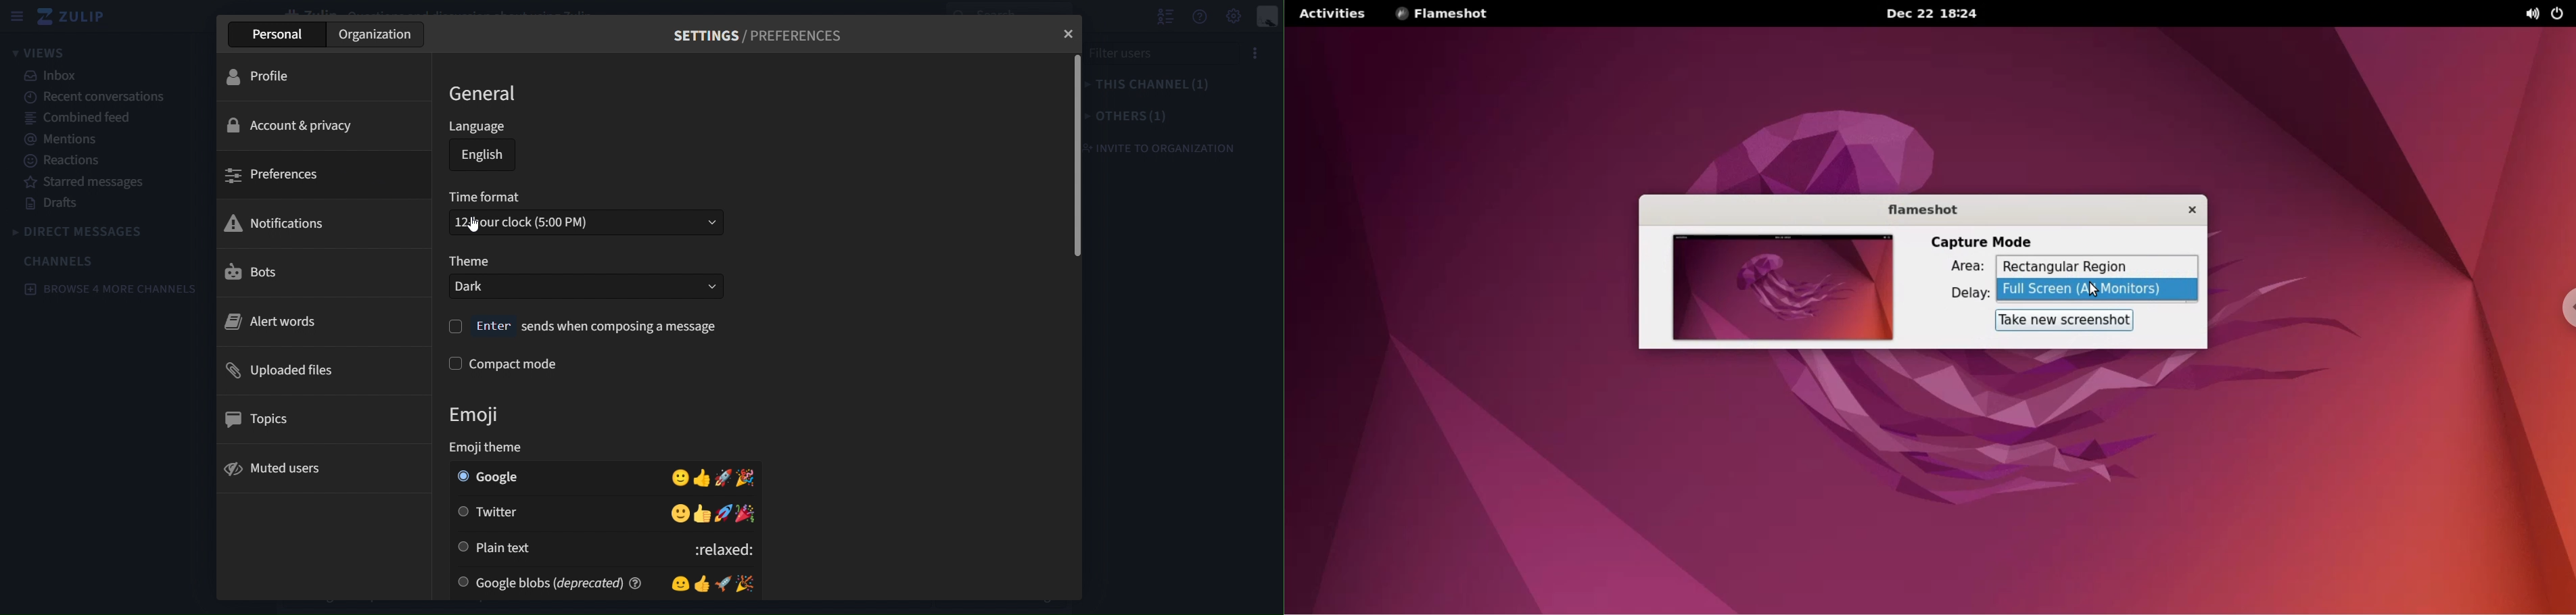 This screenshot has width=2576, height=616. I want to click on chrome options, so click(2564, 297).